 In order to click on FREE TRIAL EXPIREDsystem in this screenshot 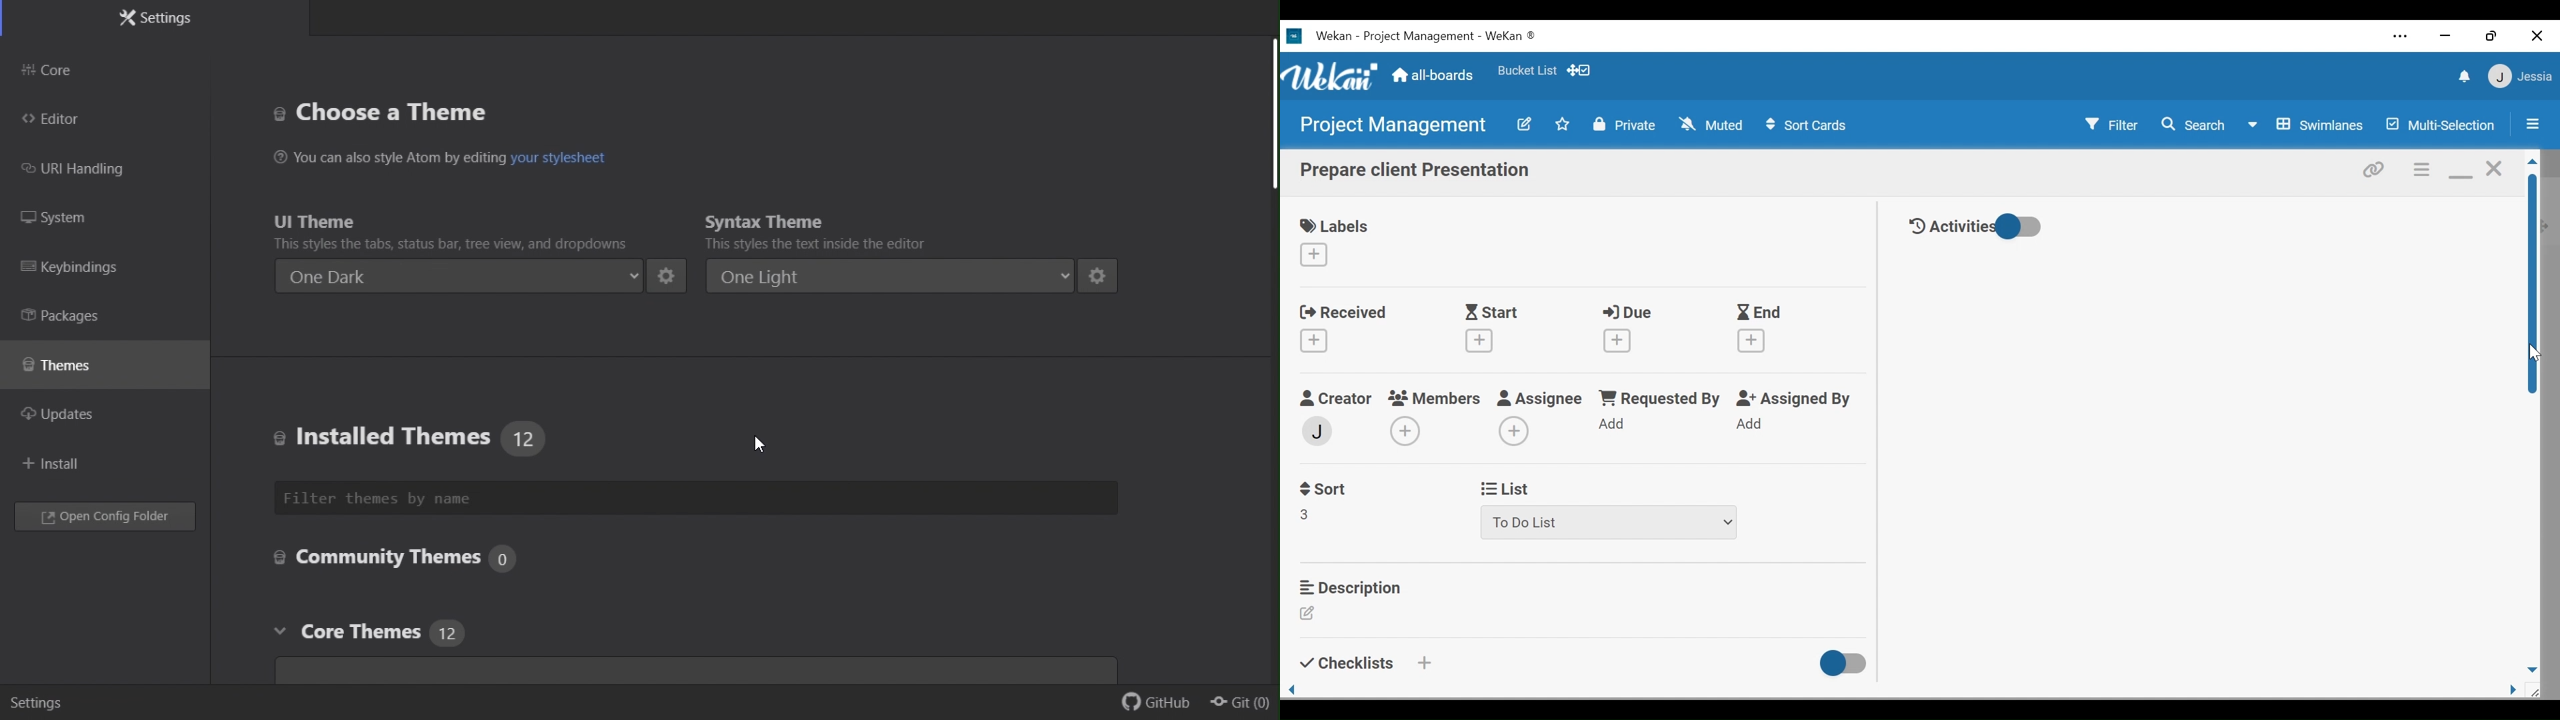, I will do `click(60, 214)`.